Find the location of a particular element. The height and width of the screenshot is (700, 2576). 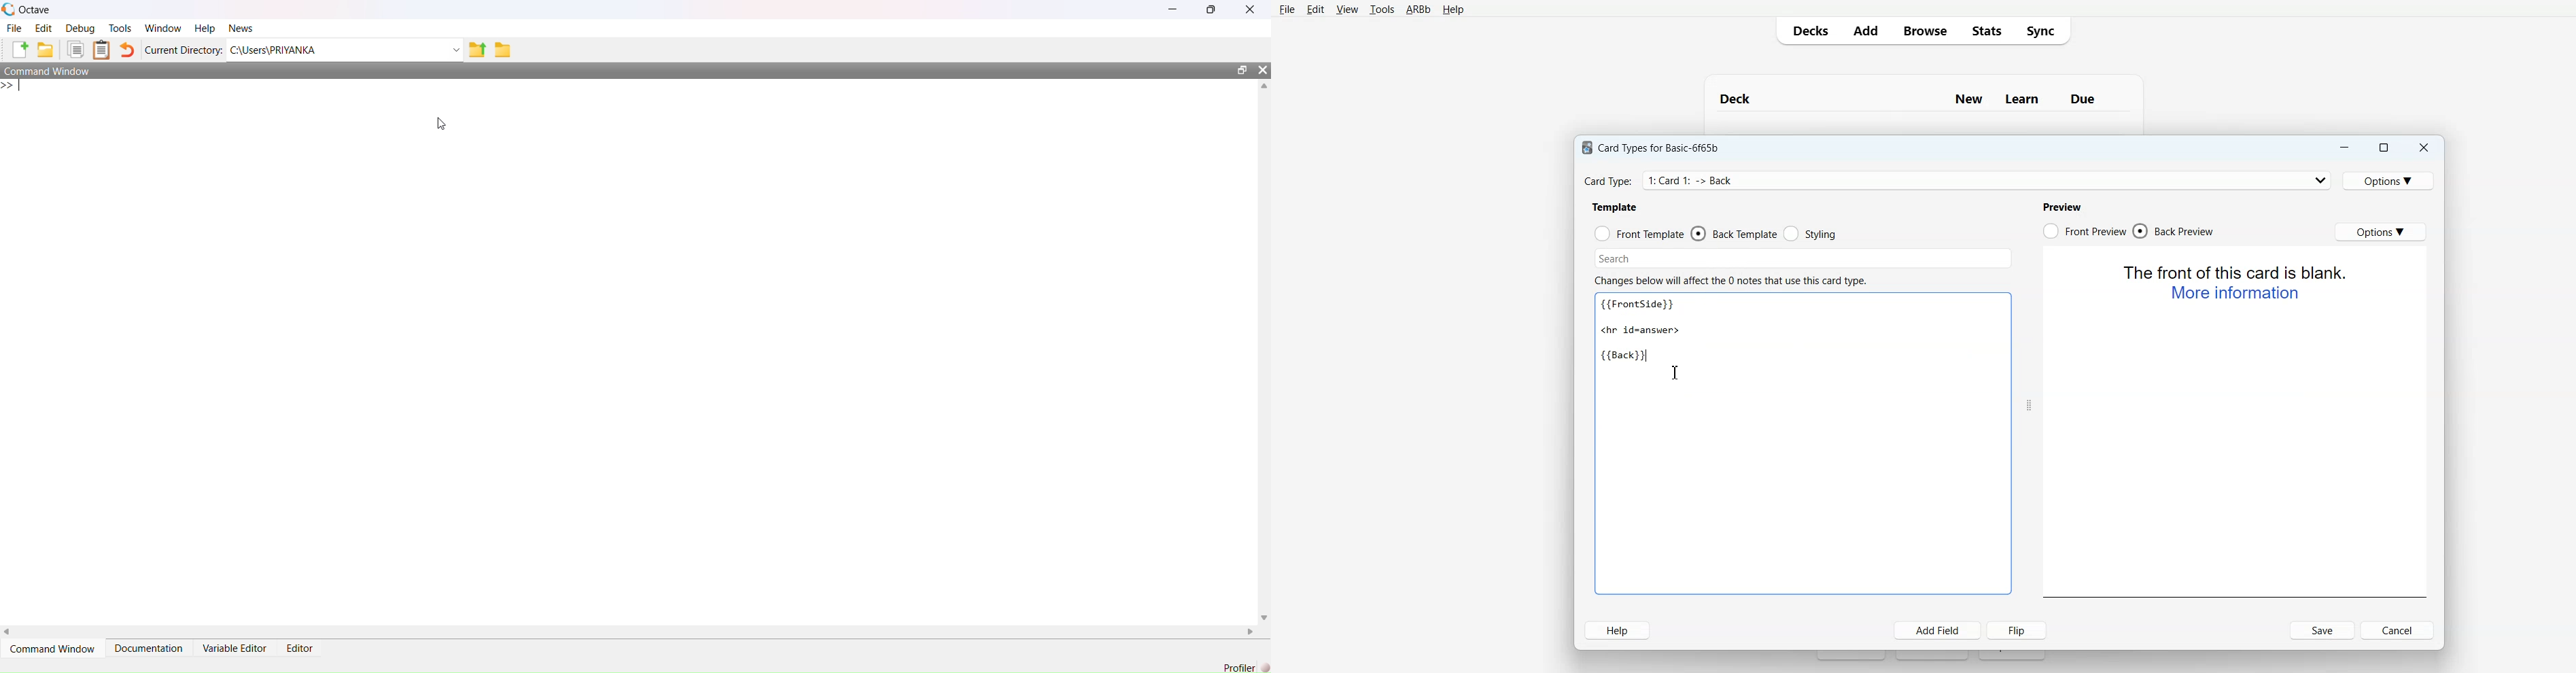

Copy is located at coordinates (76, 51).